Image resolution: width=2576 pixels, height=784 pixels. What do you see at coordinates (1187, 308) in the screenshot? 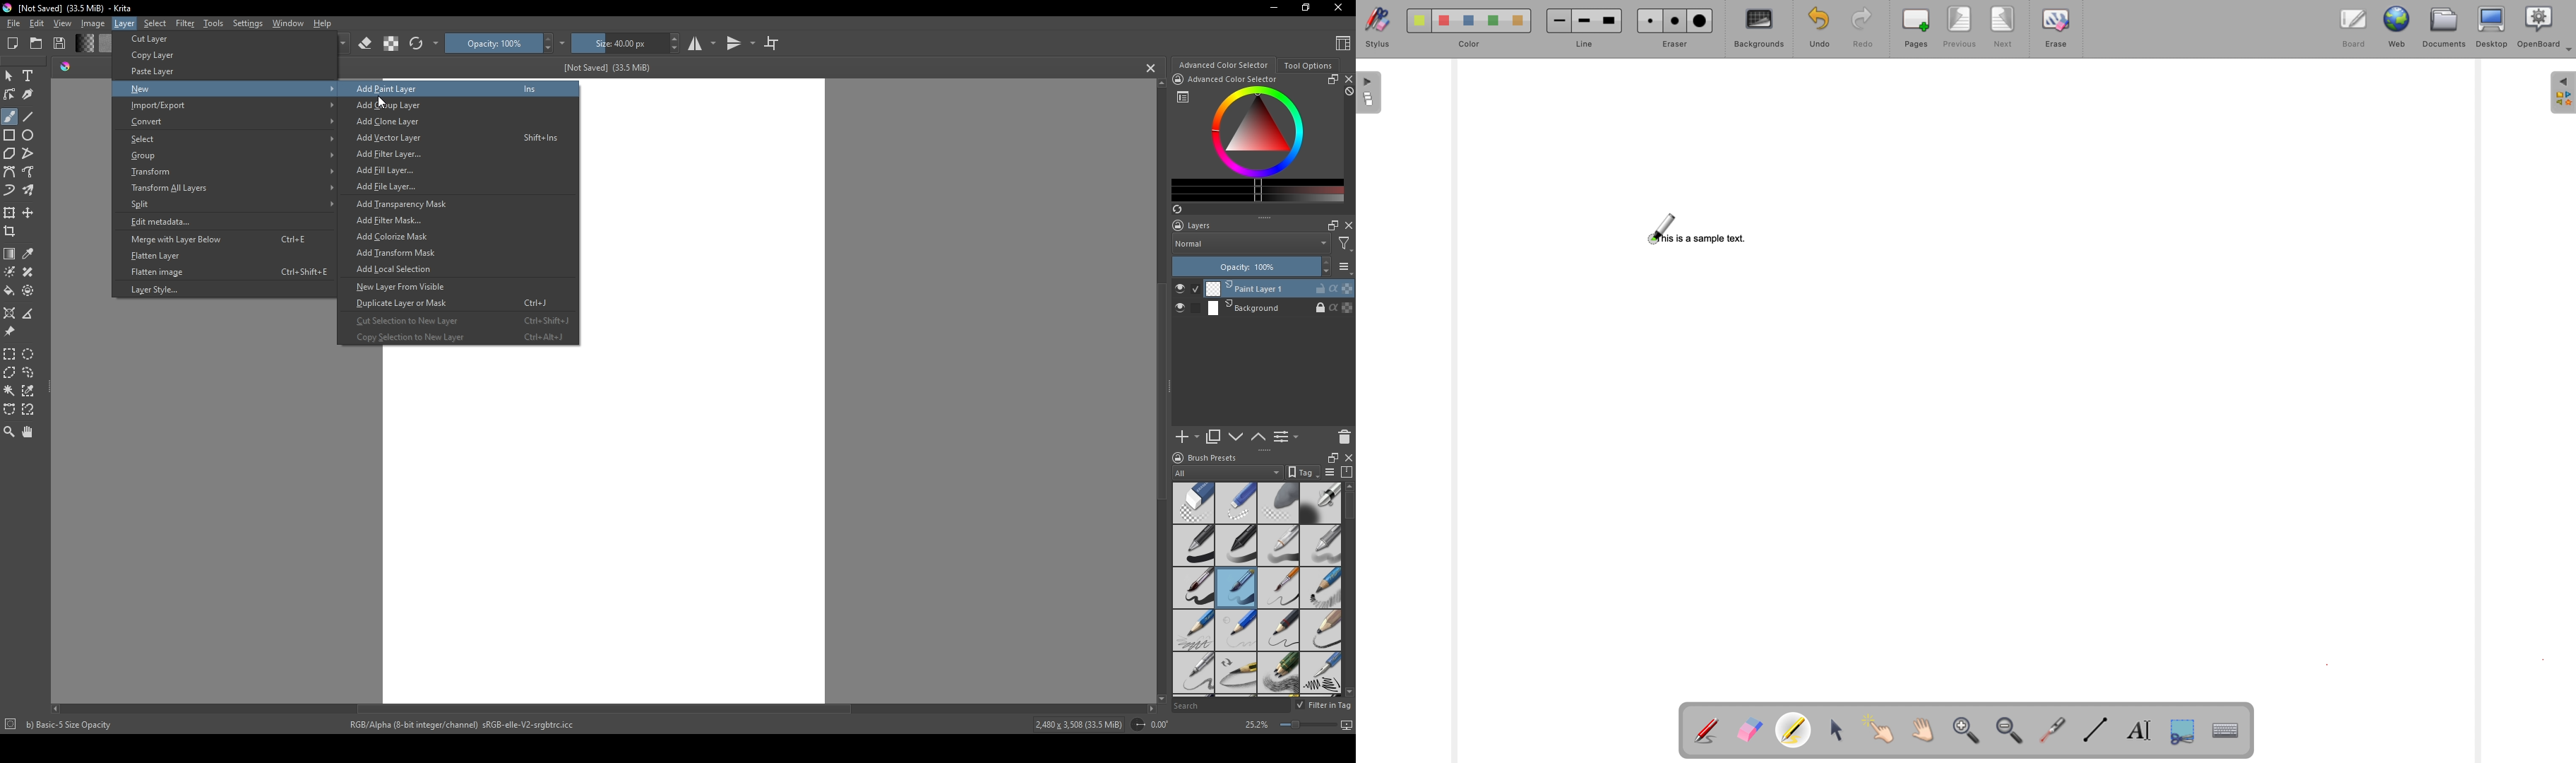
I see `check button` at bounding box center [1187, 308].